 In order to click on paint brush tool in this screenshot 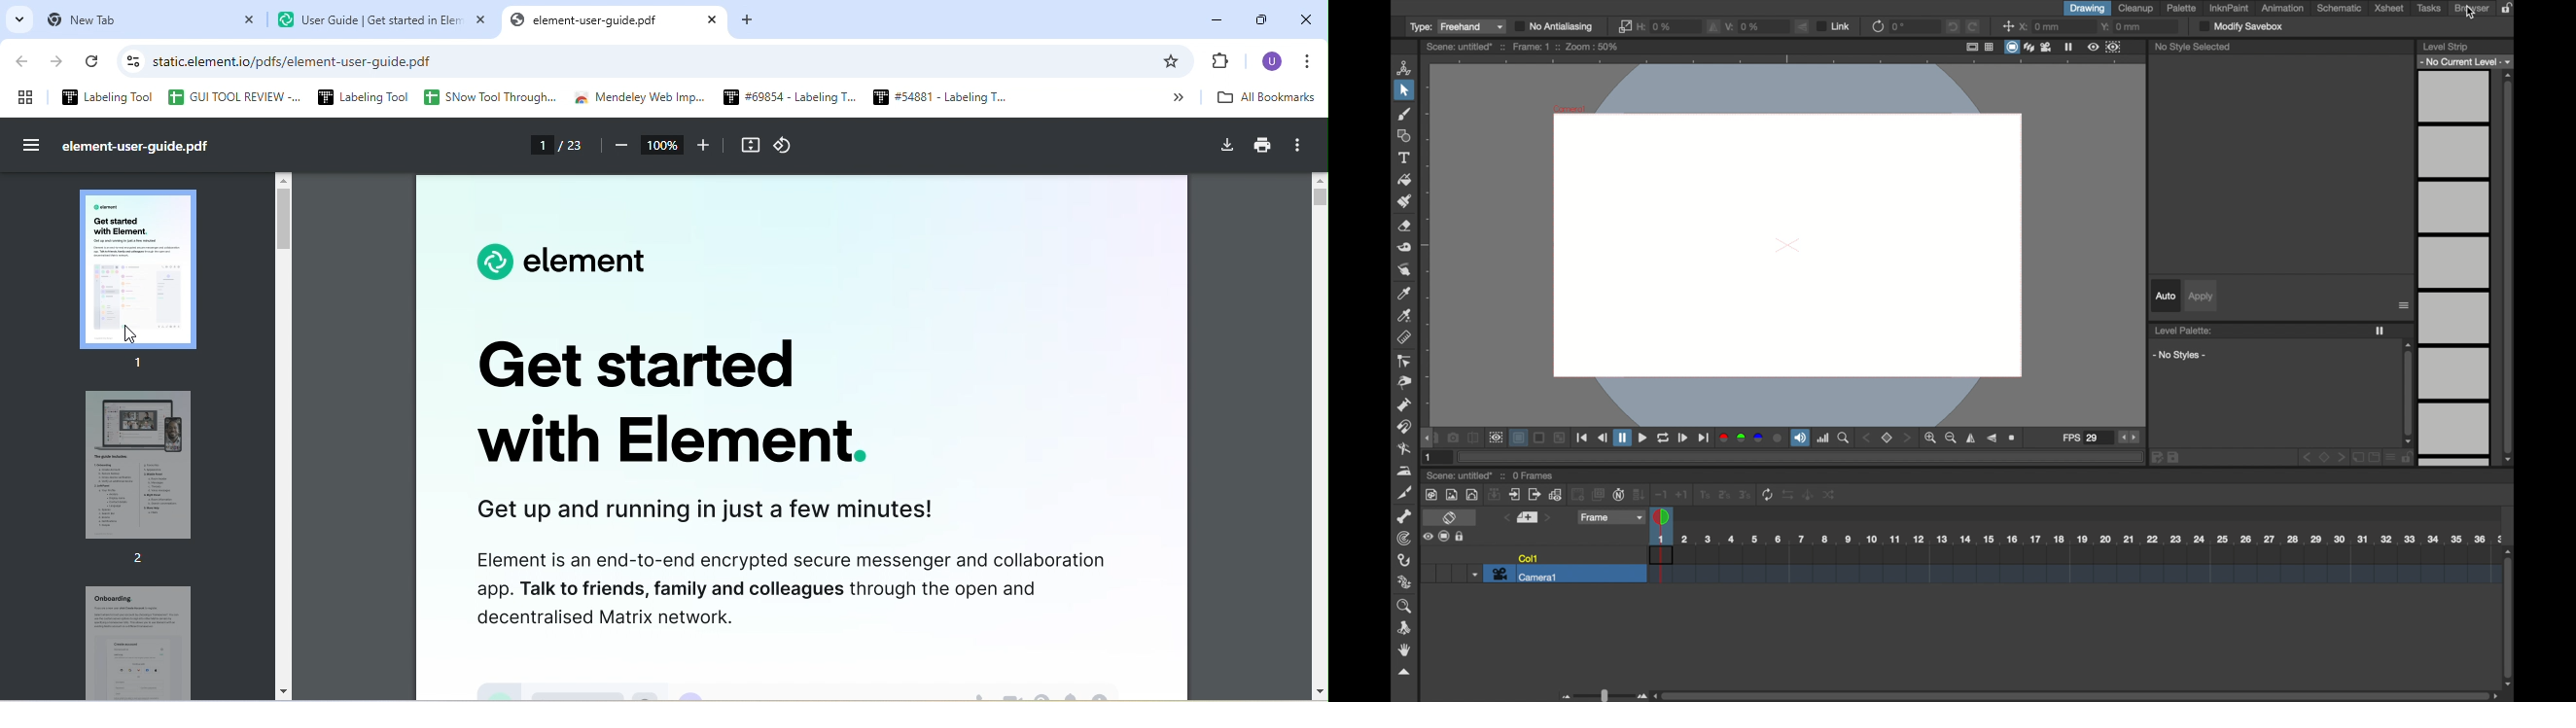, I will do `click(1404, 114)`.